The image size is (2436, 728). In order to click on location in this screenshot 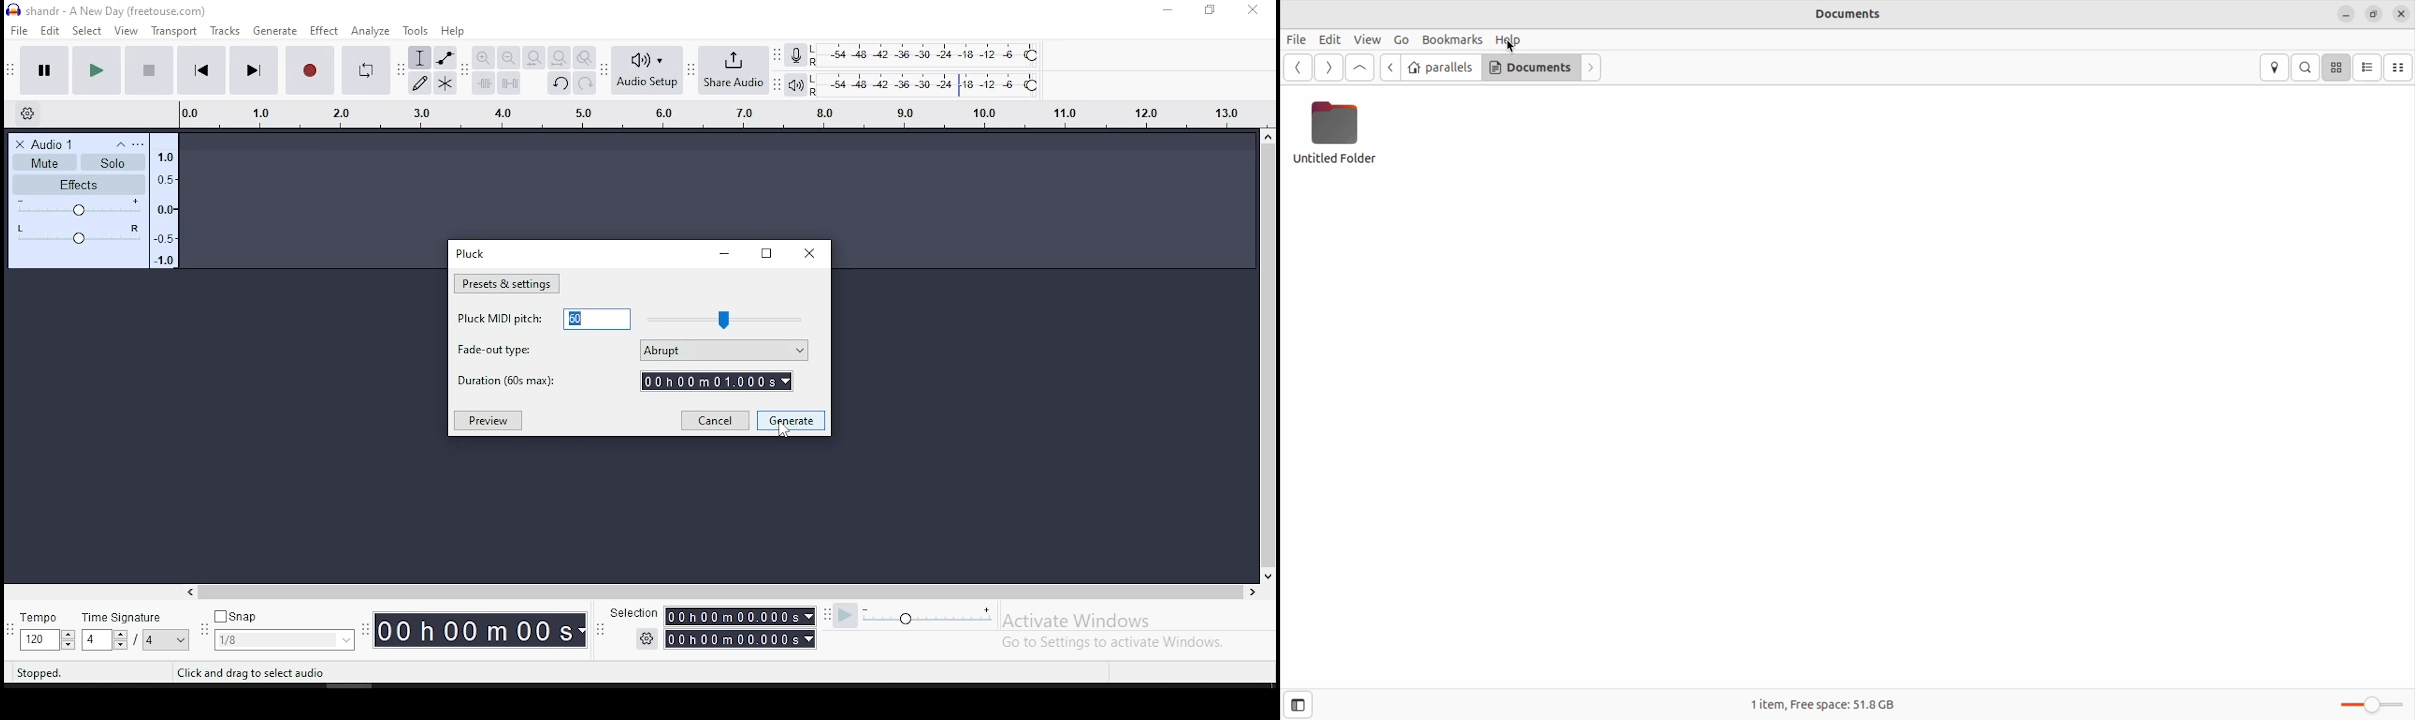, I will do `click(2272, 67)`.